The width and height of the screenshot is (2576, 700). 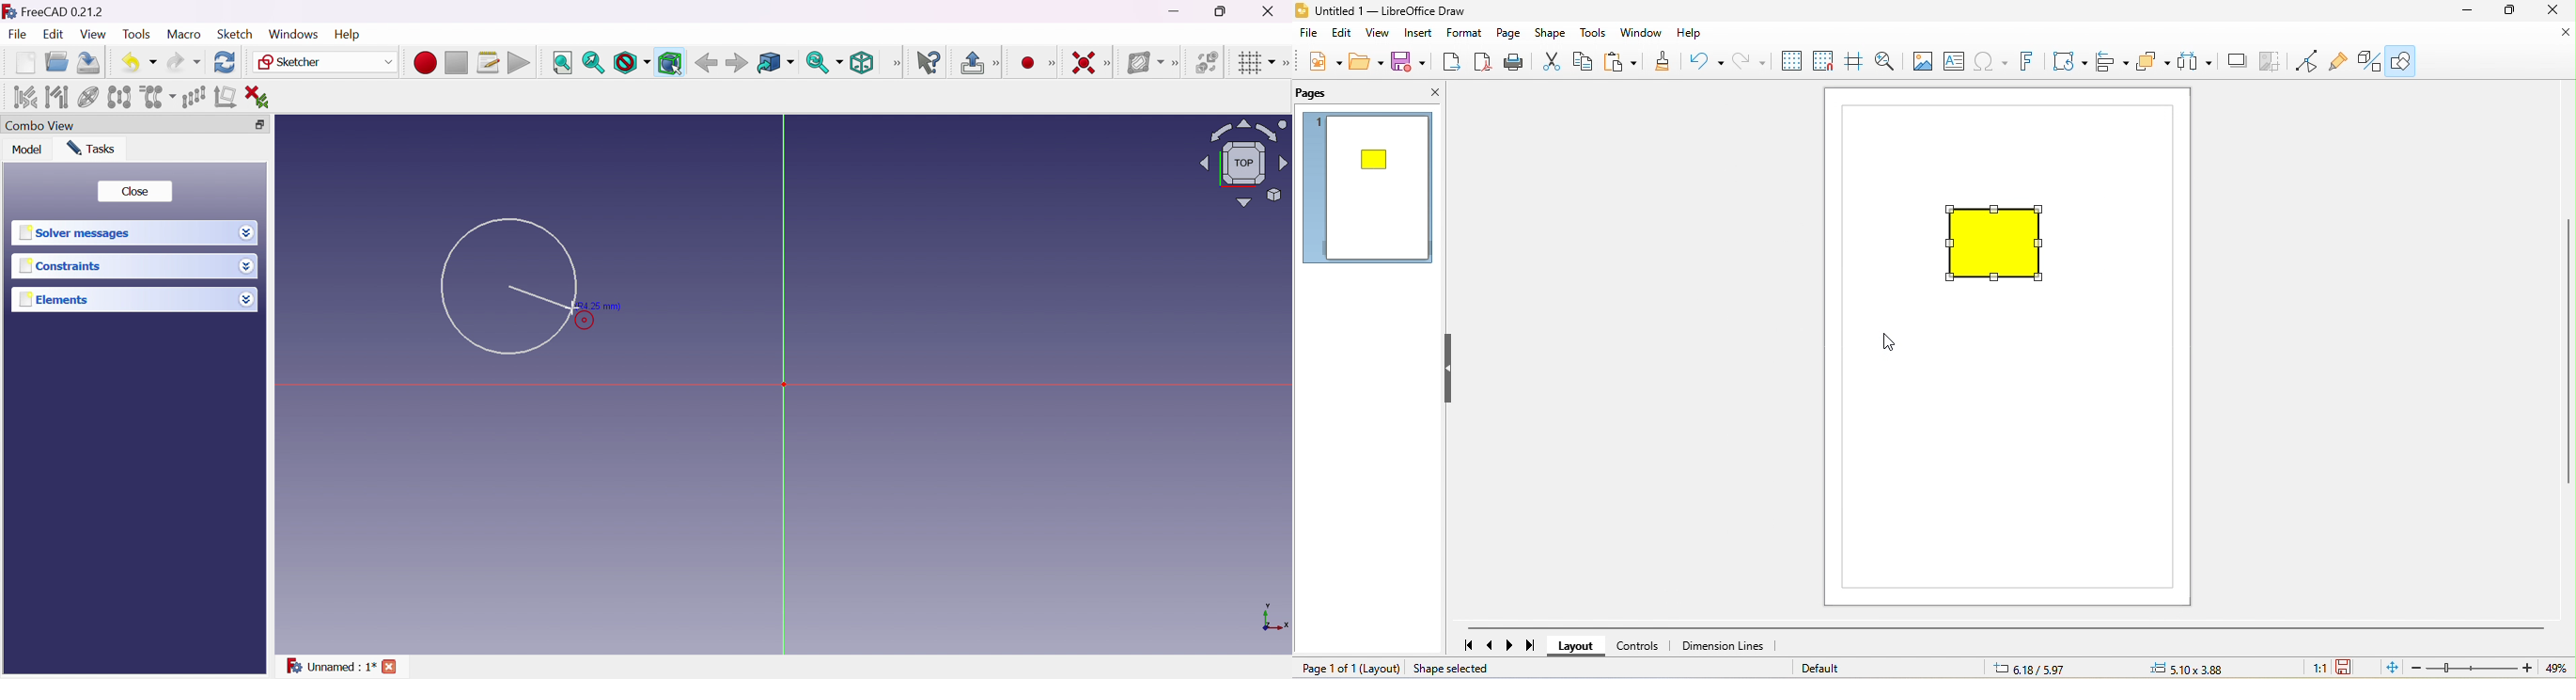 What do you see at coordinates (1424, 91) in the screenshot?
I see `close` at bounding box center [1424, 91].